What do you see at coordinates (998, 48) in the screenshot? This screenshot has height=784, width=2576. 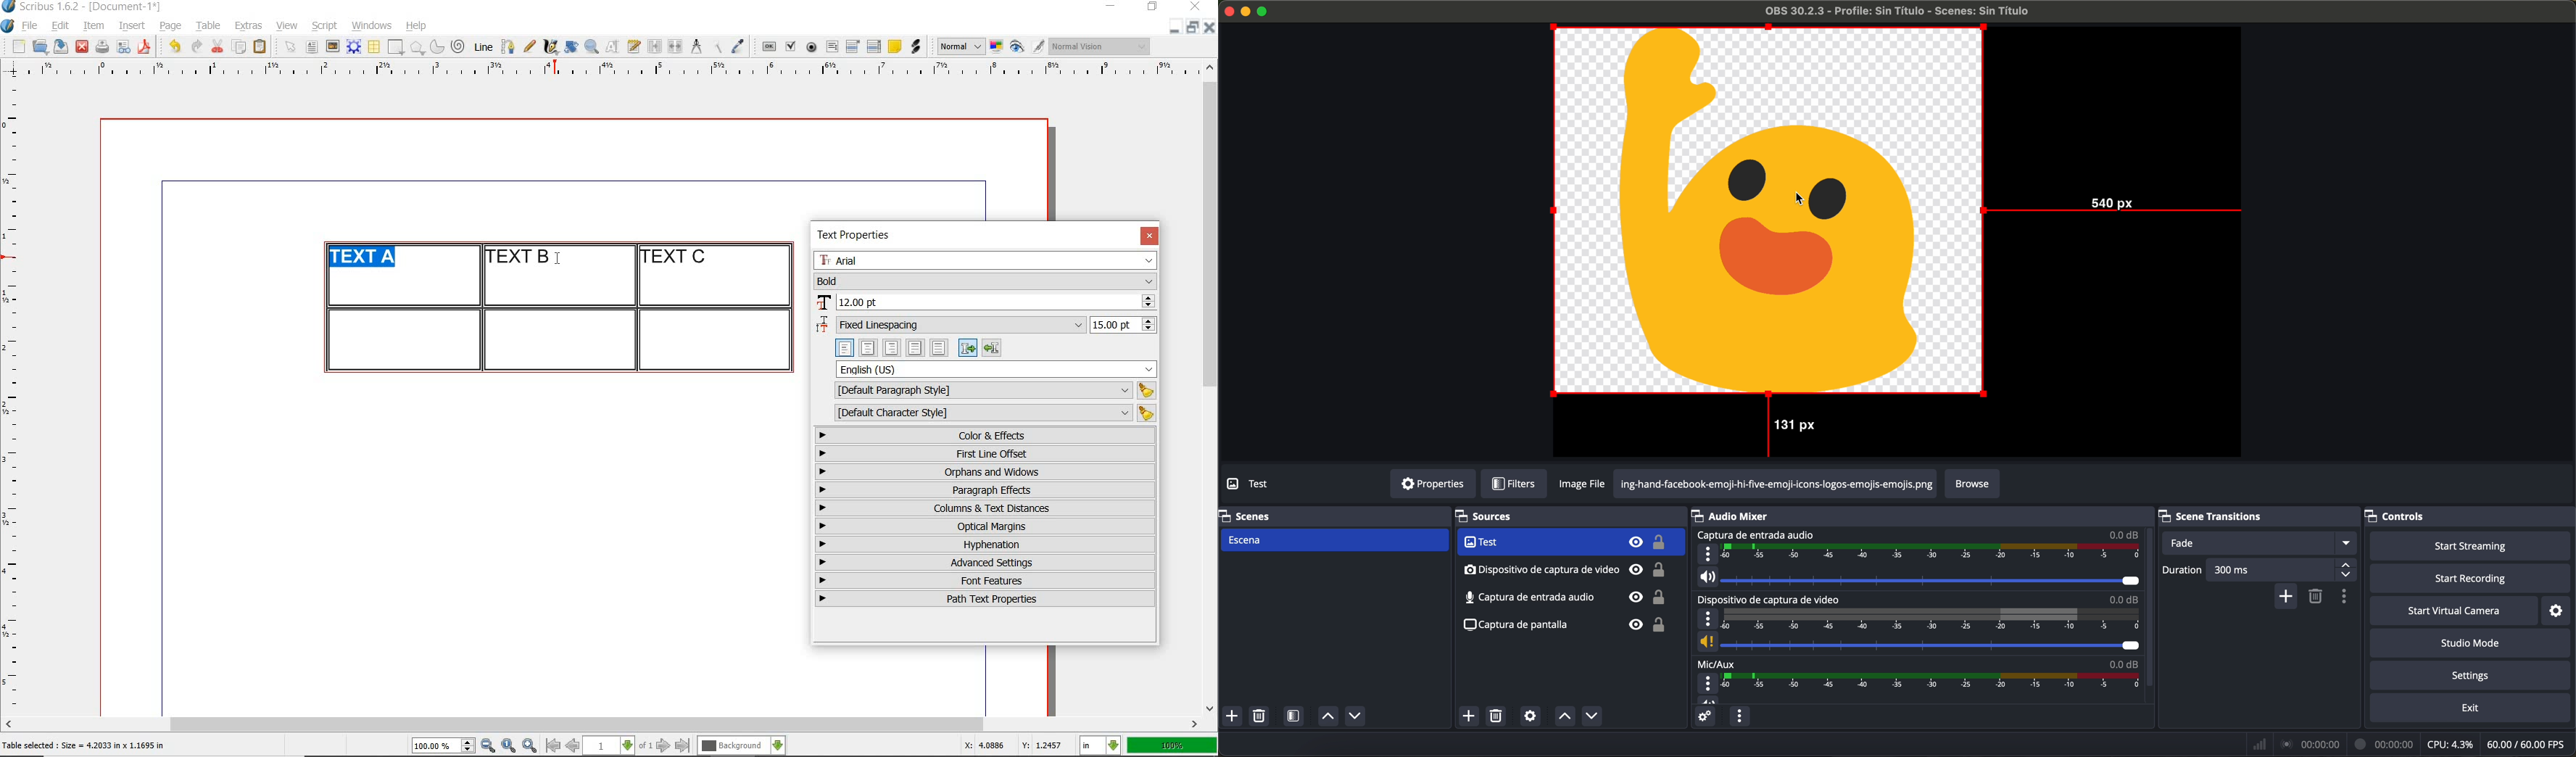 I see `toggle color management` at bounding box center [998, 48].